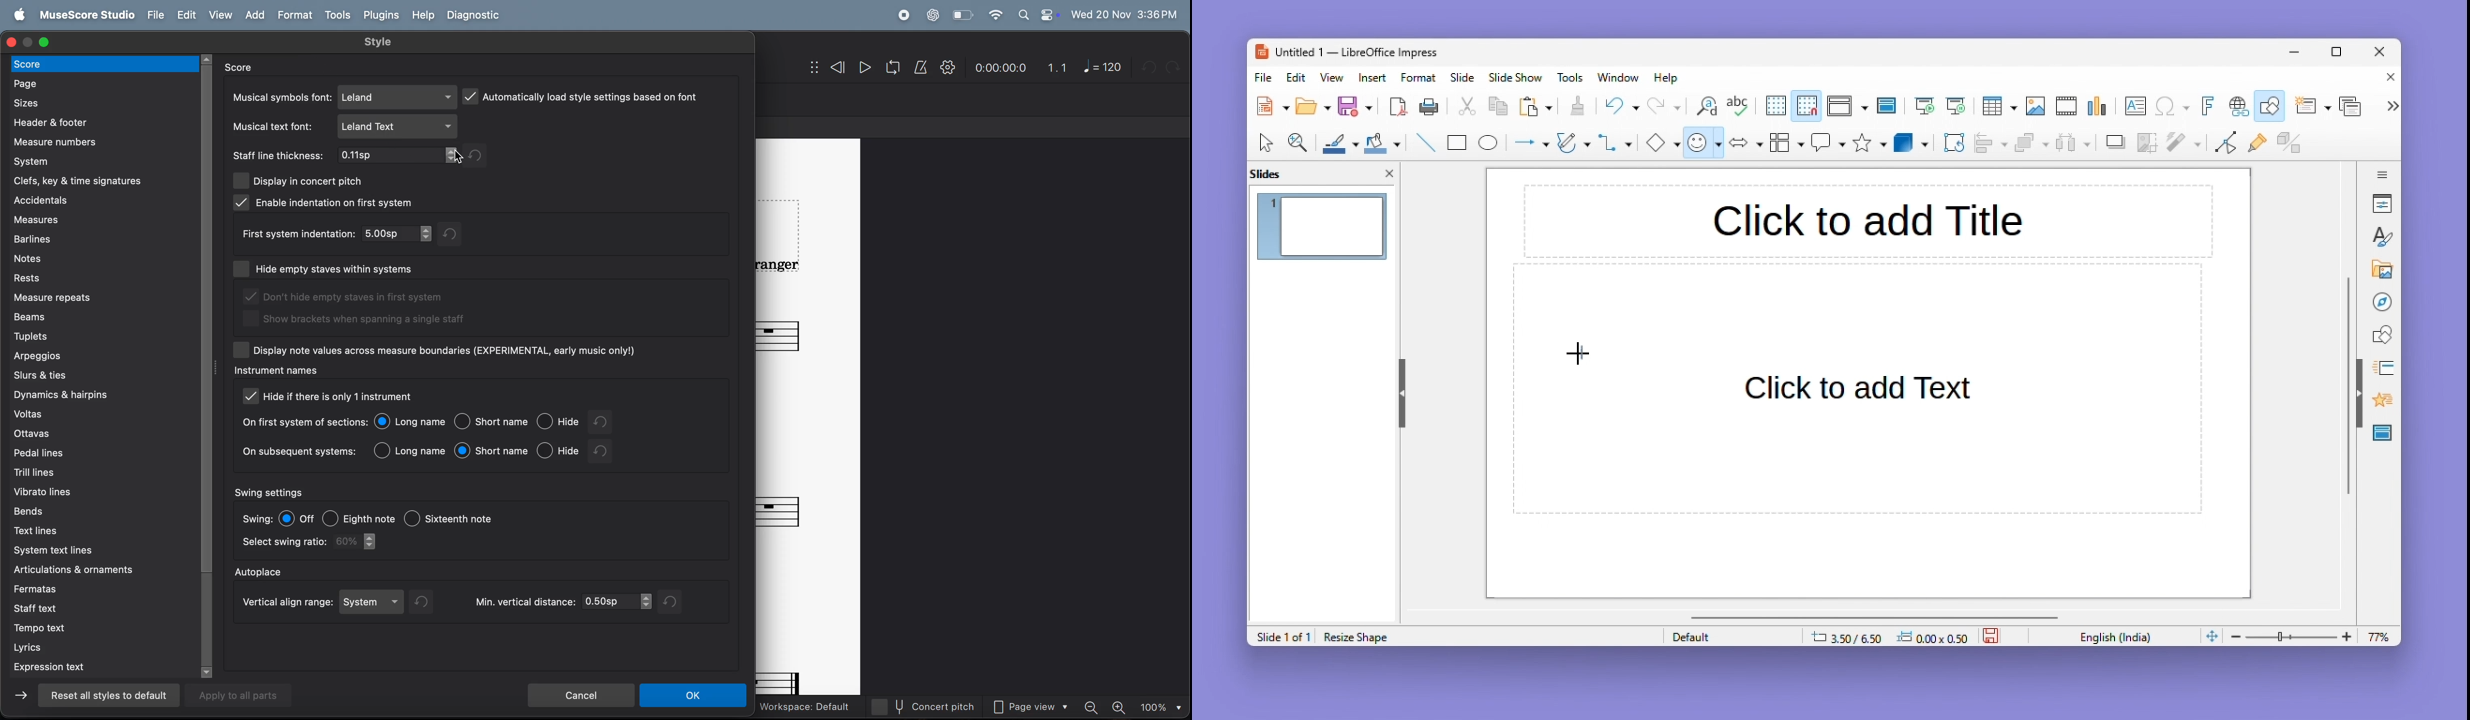 The height and width of the screenshot is (728, 2492). What do you see at coordinates (2206, 106) in the screenshot?
I see `Font work` at bounding box center [2206, 106].